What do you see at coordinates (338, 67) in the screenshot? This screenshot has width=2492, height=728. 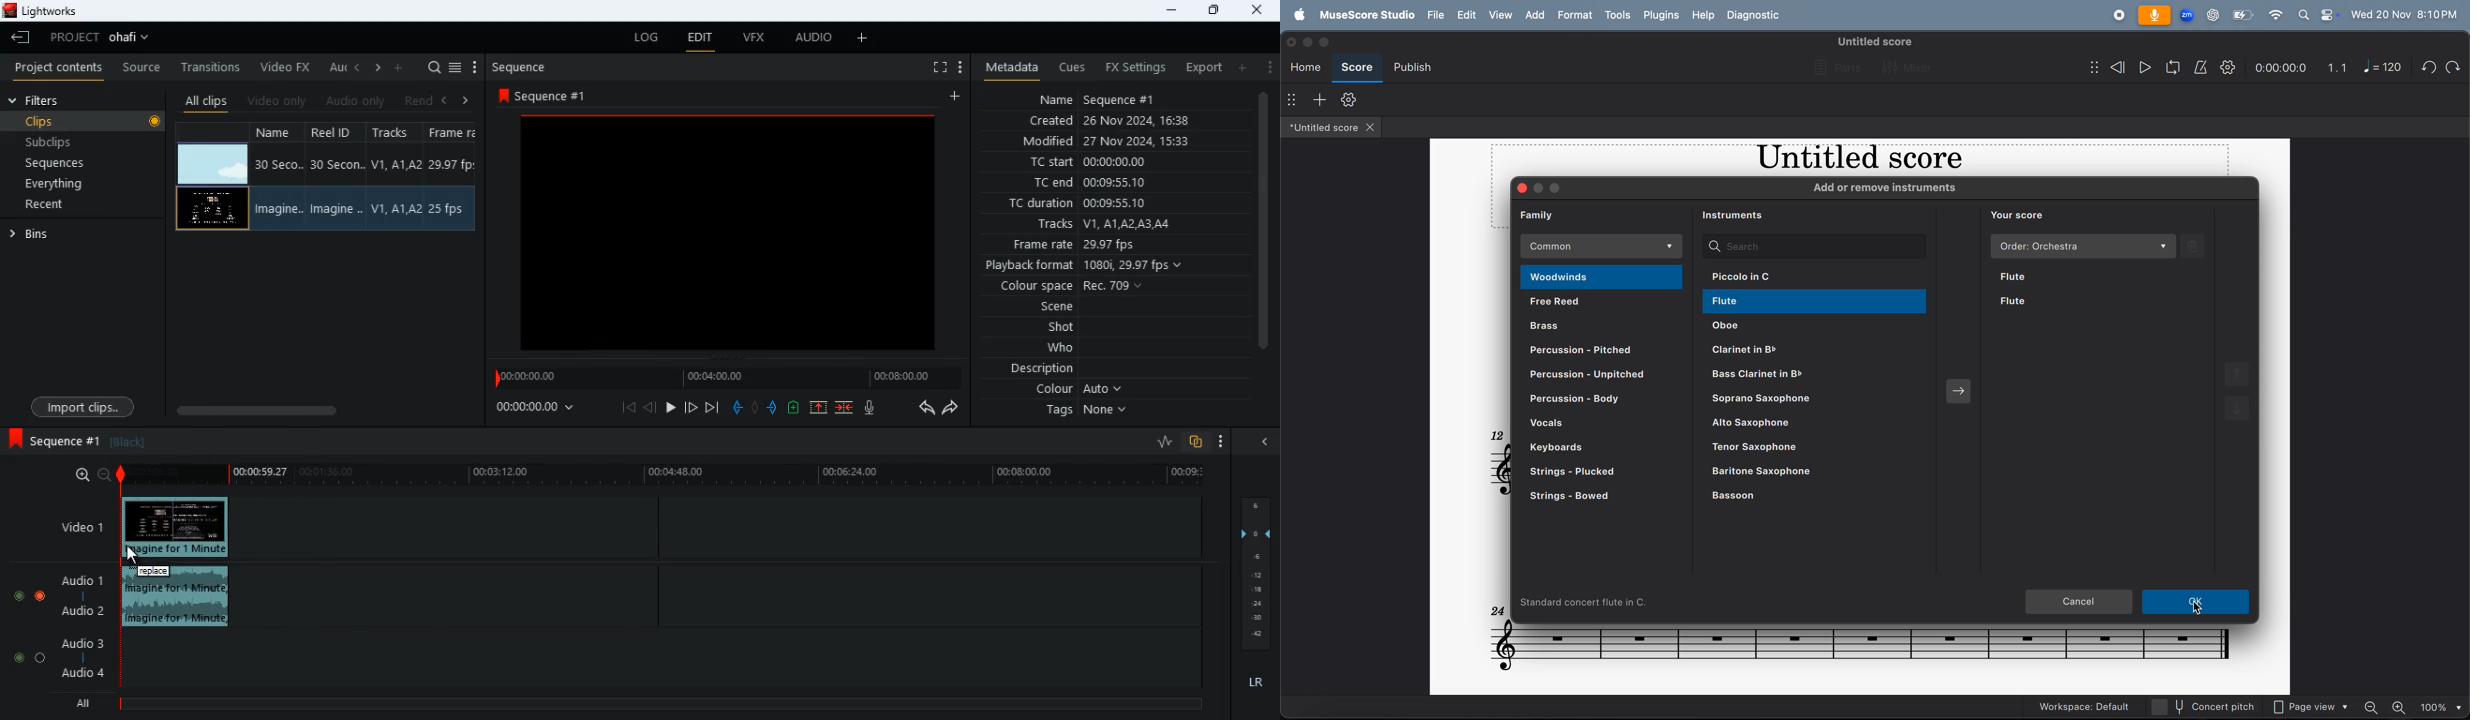 I see `au` at bounding box center [338, 67].